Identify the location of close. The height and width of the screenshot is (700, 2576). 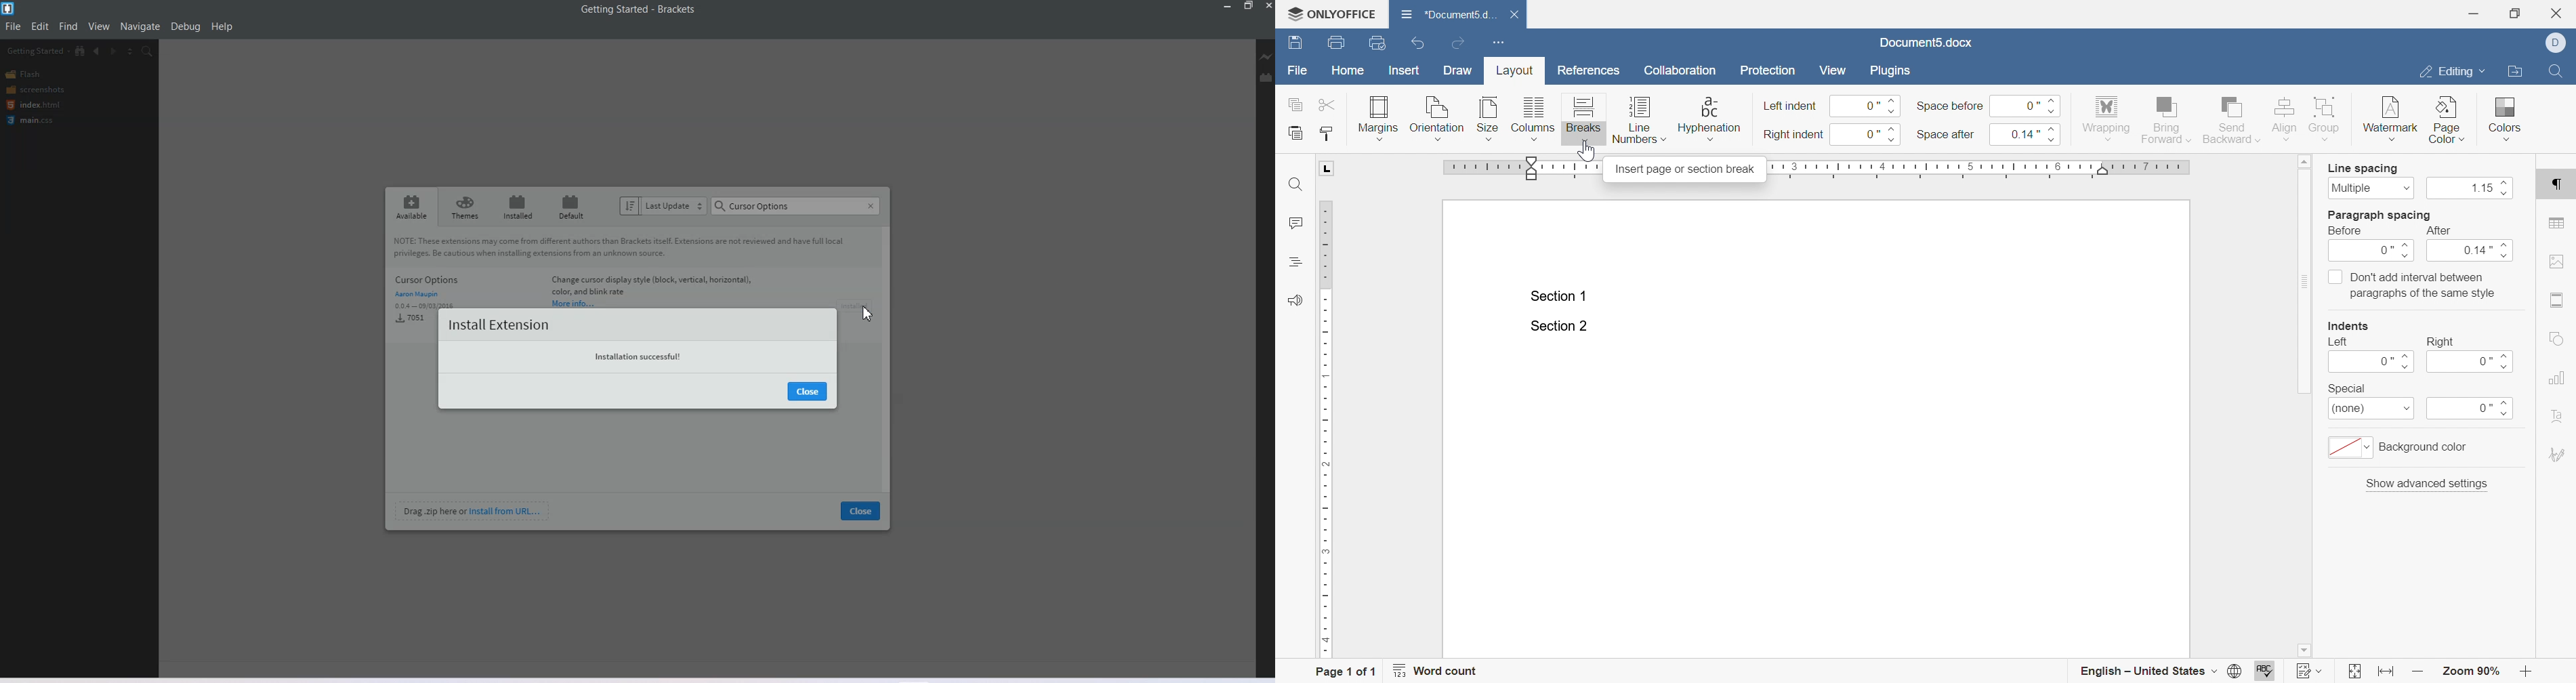
(1514, 15).